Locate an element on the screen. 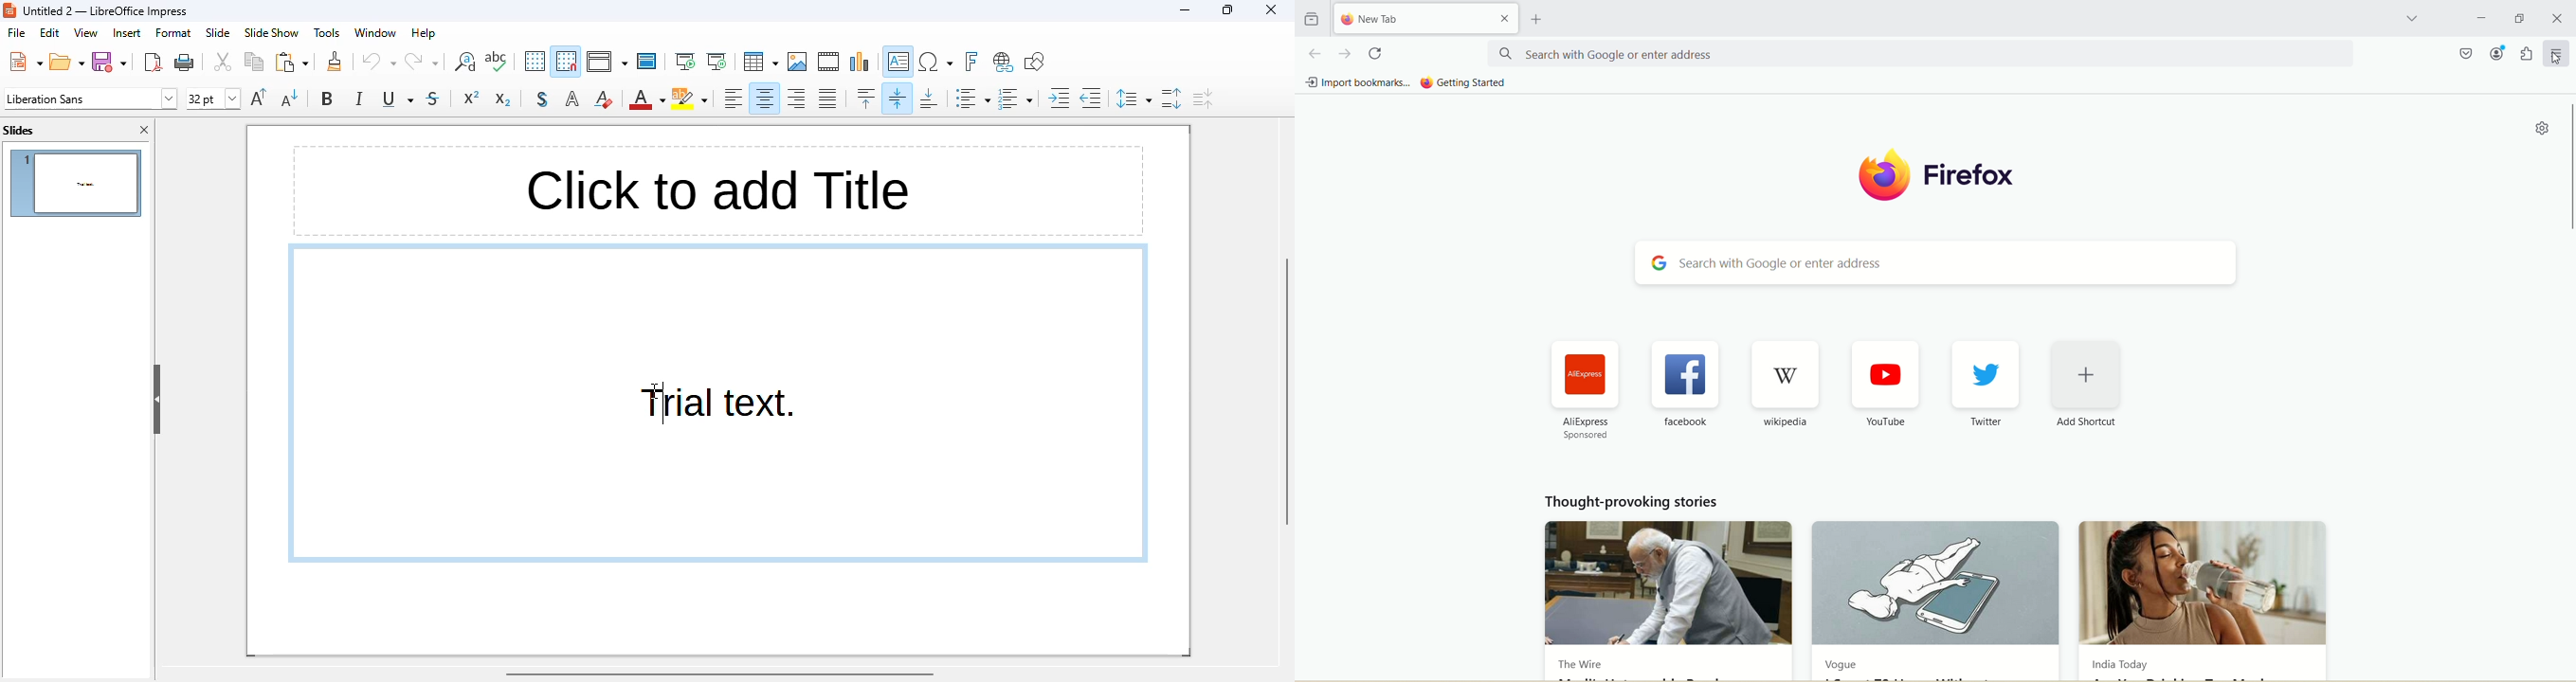 The height and width of the screenshot is (700, 2576). maximize is located at coordinates (2521, 16).